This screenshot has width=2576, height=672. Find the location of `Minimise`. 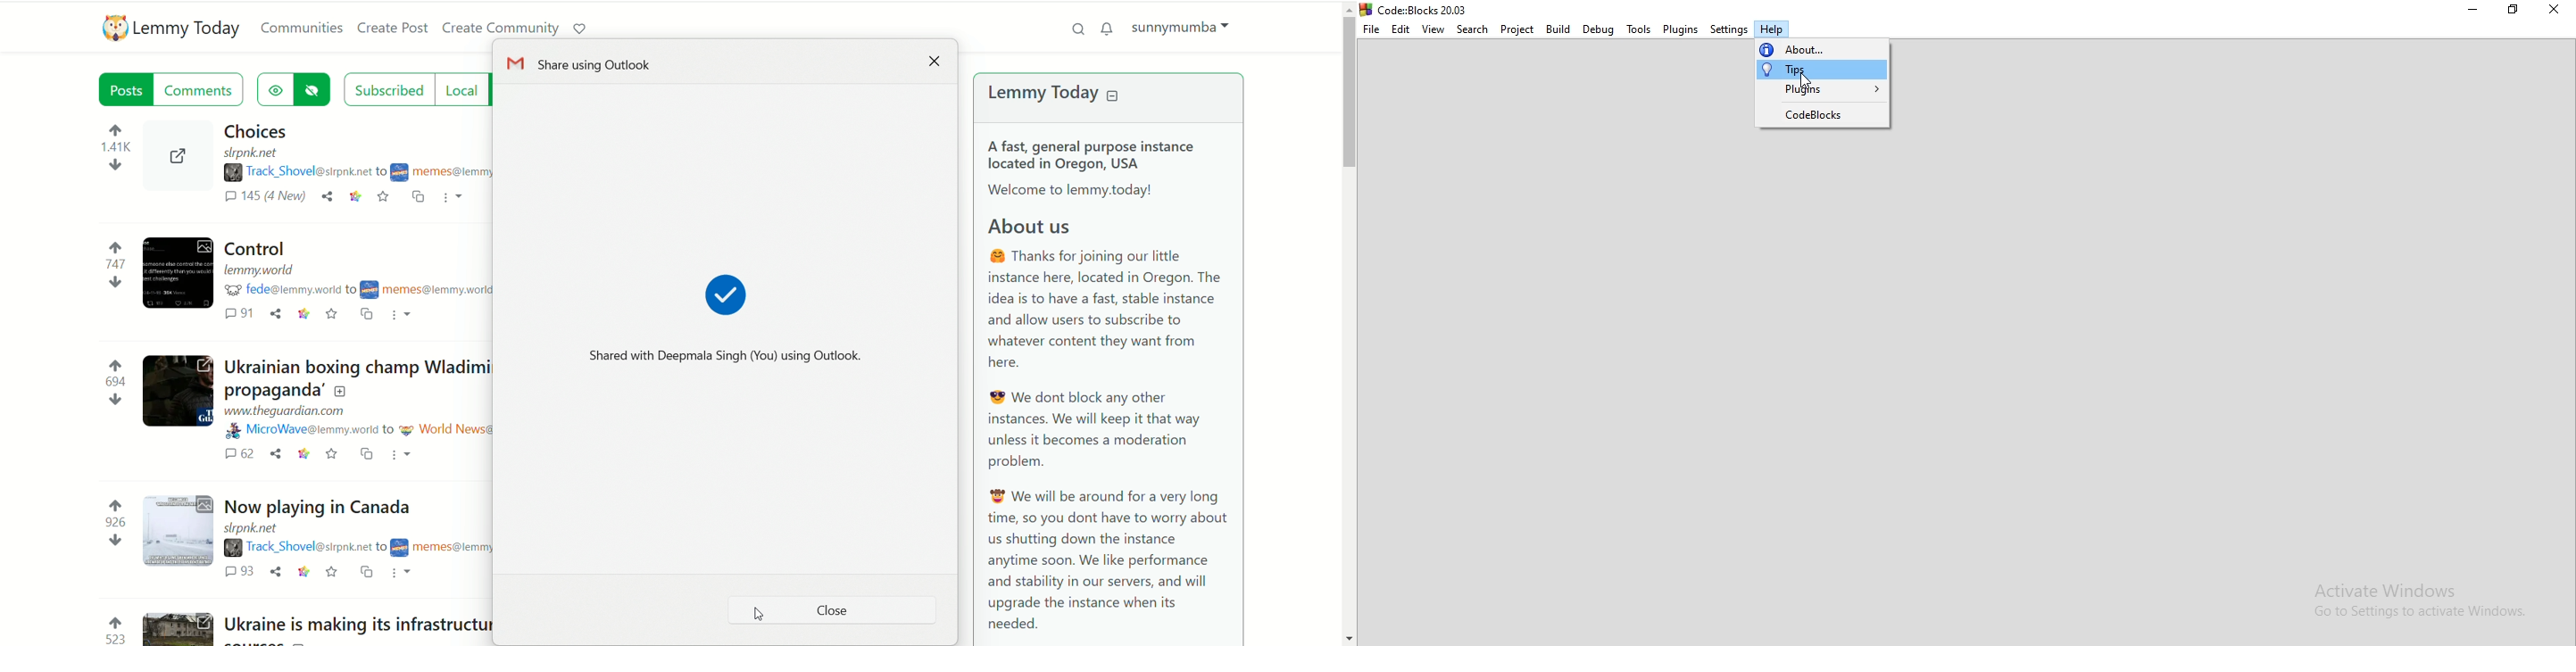

Minimise is located at coordinates (2474, 12).